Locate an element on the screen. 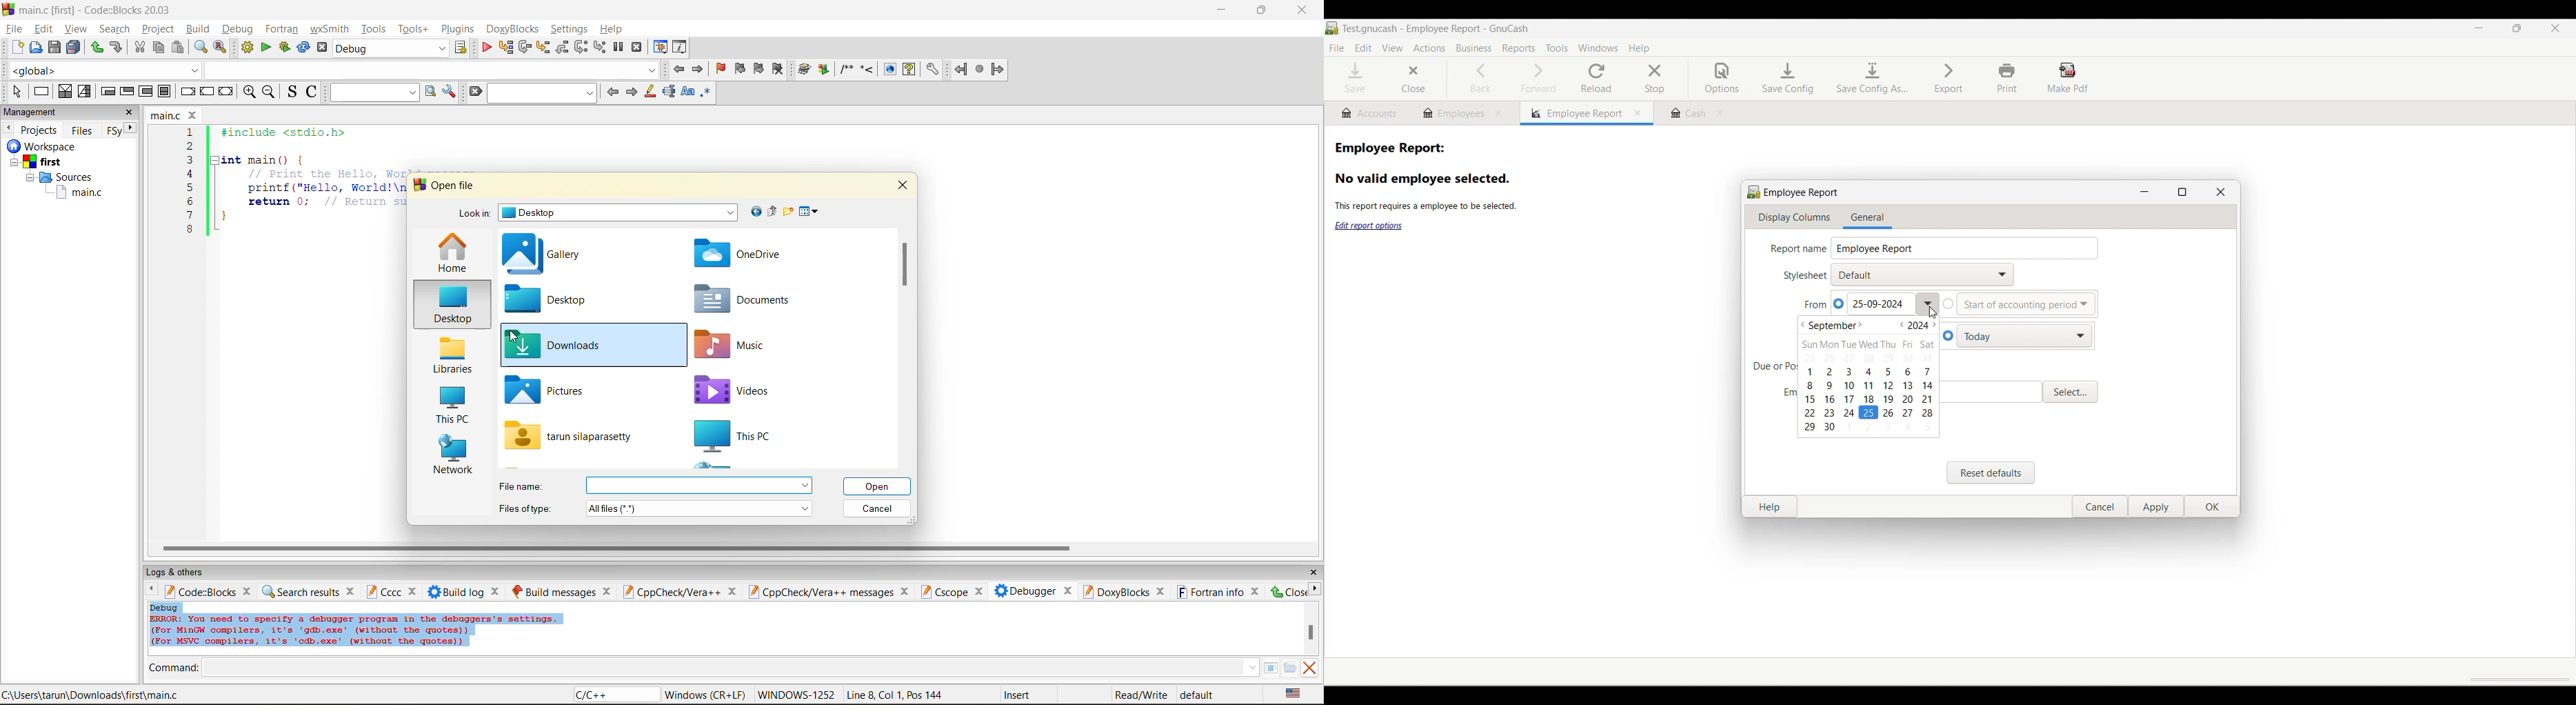 The height and width of the screenshot is (728, 2576). 5 is located at coordinates (190, 187).